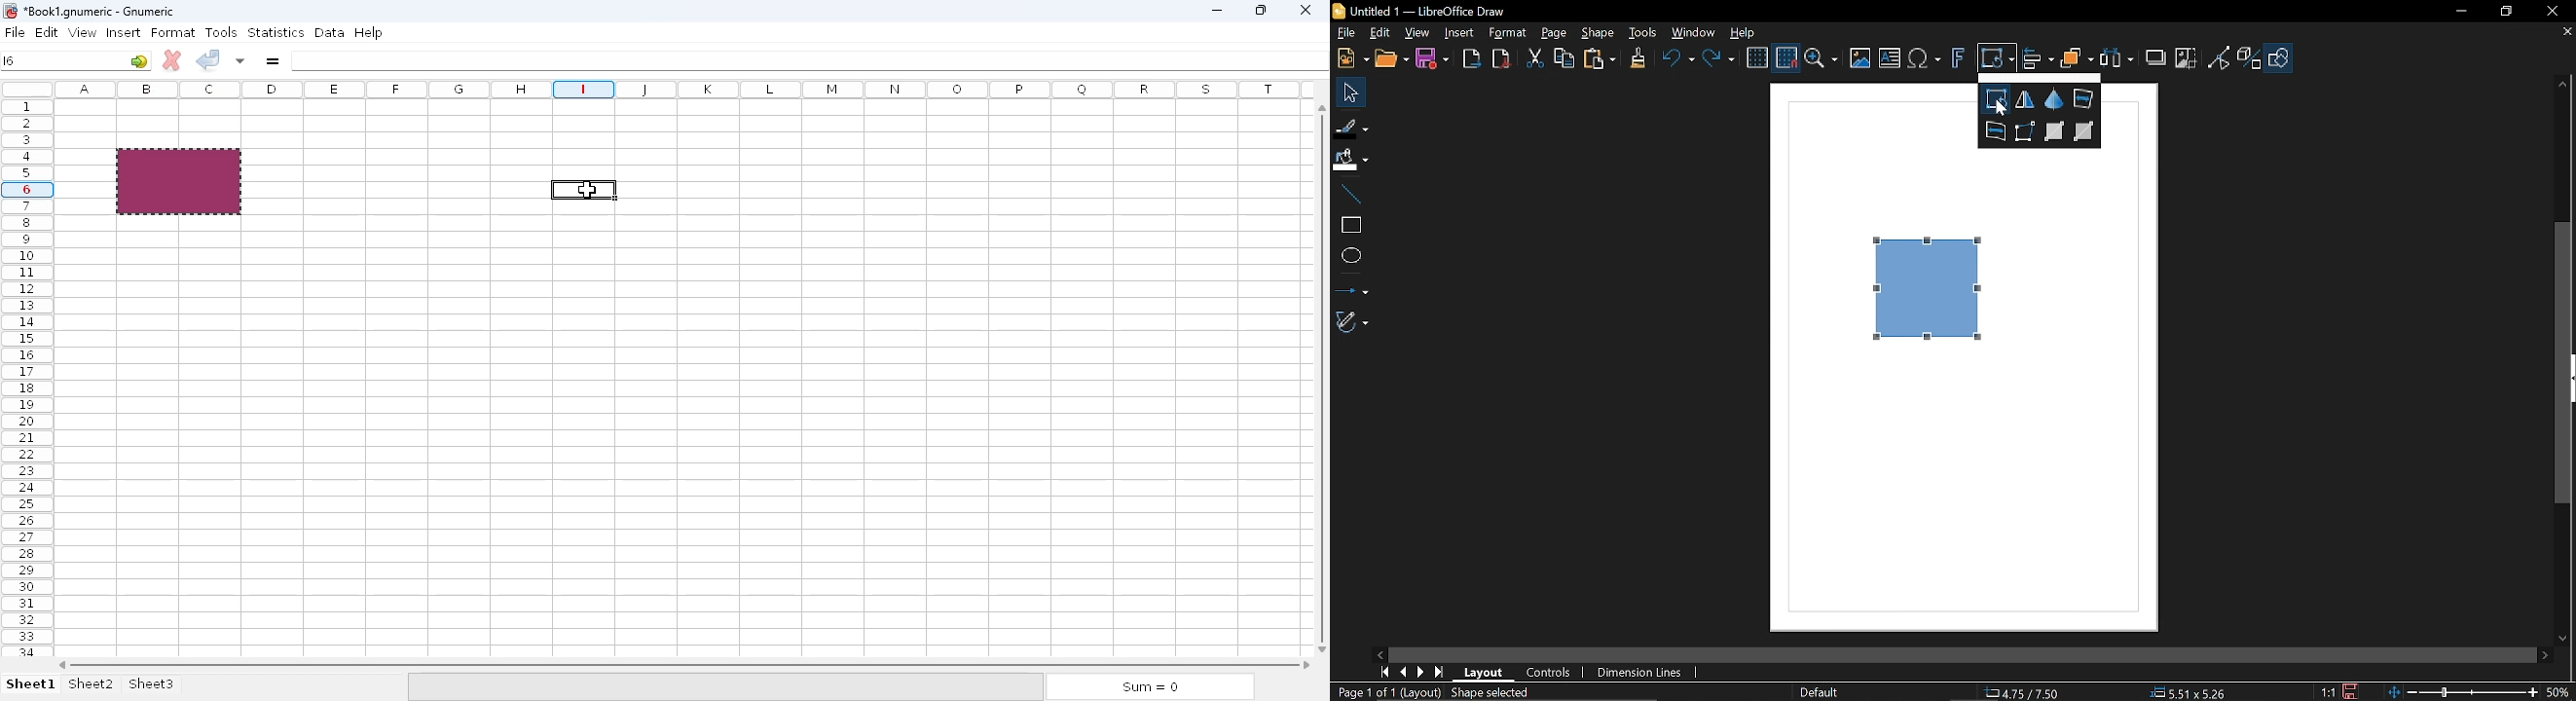 The height and width of the screenshot is (728, 2576). What do you see at coordinates (152, 683) in the screenshot?
I see `sheet3` at bounding box center [152, 683].